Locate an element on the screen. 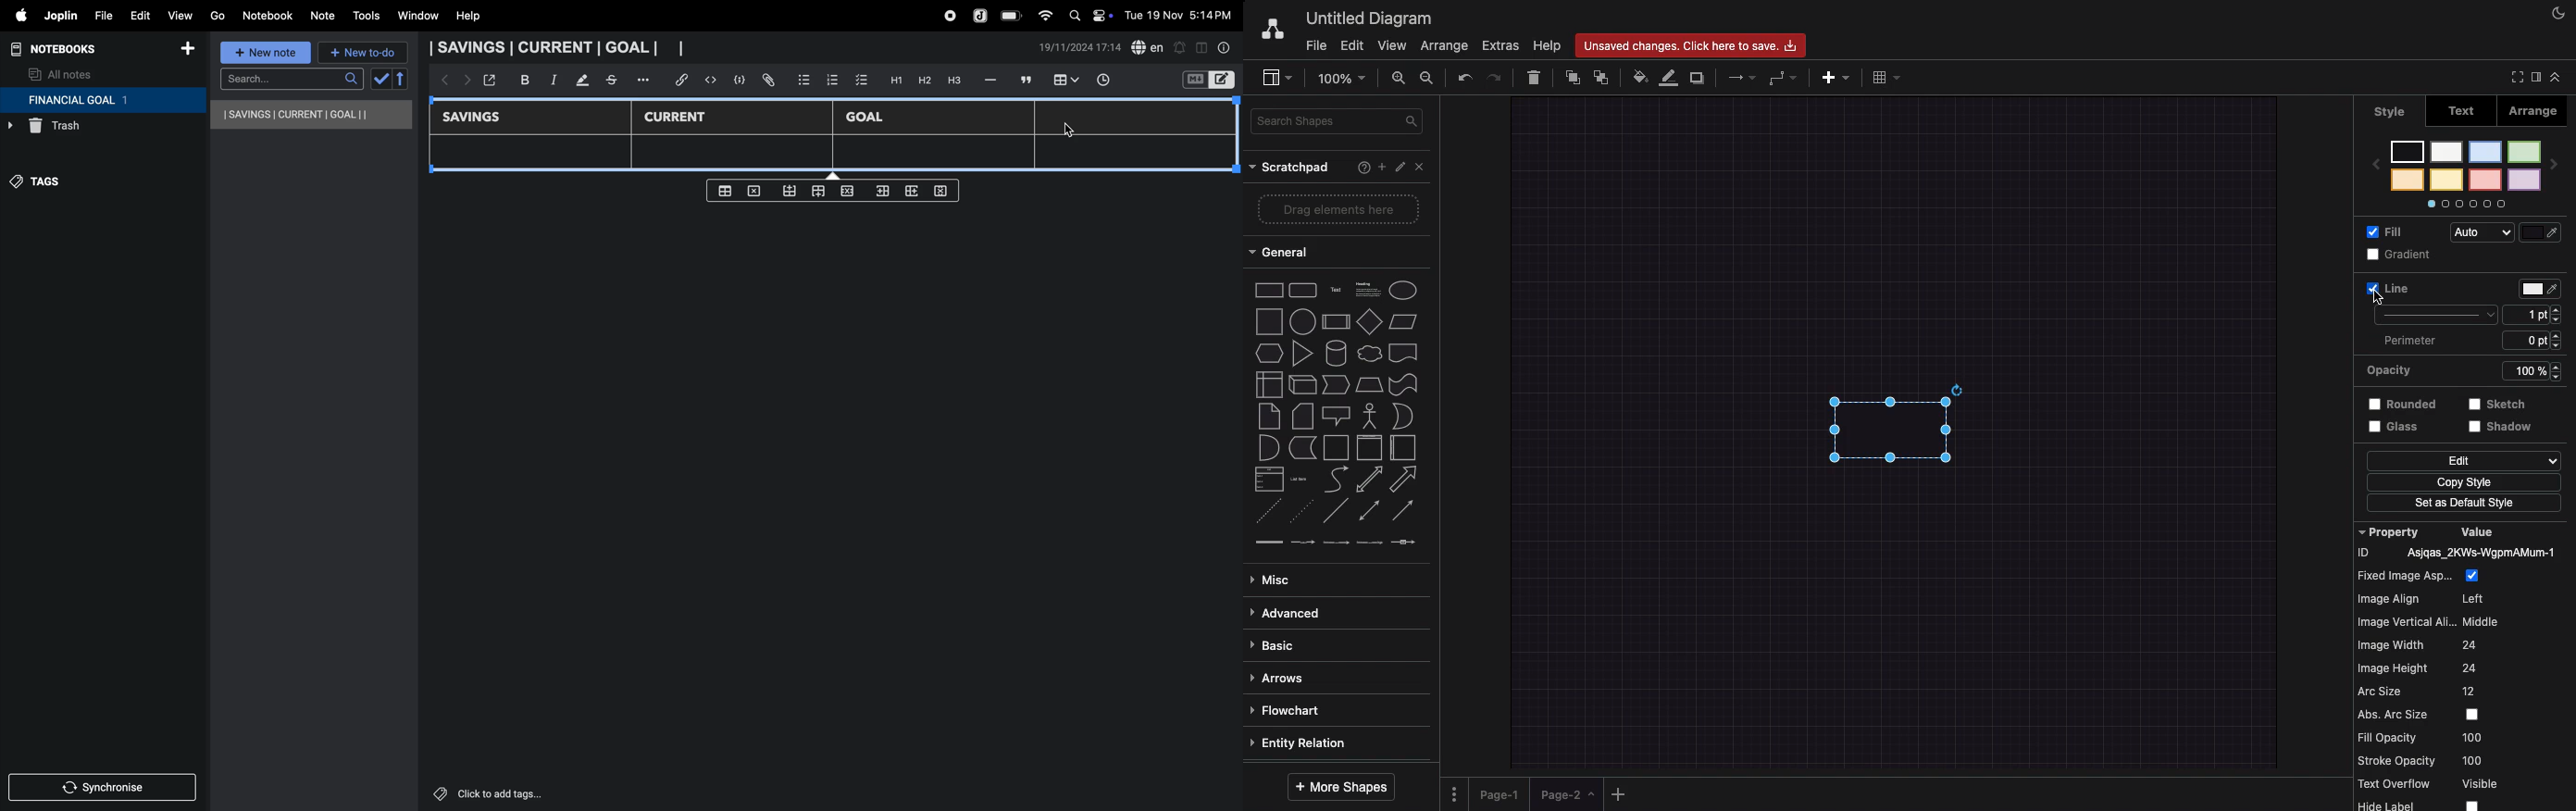 Image resolution: width=2576 pixels, height=812 pixels. savings is located at coordinates (479, 118).